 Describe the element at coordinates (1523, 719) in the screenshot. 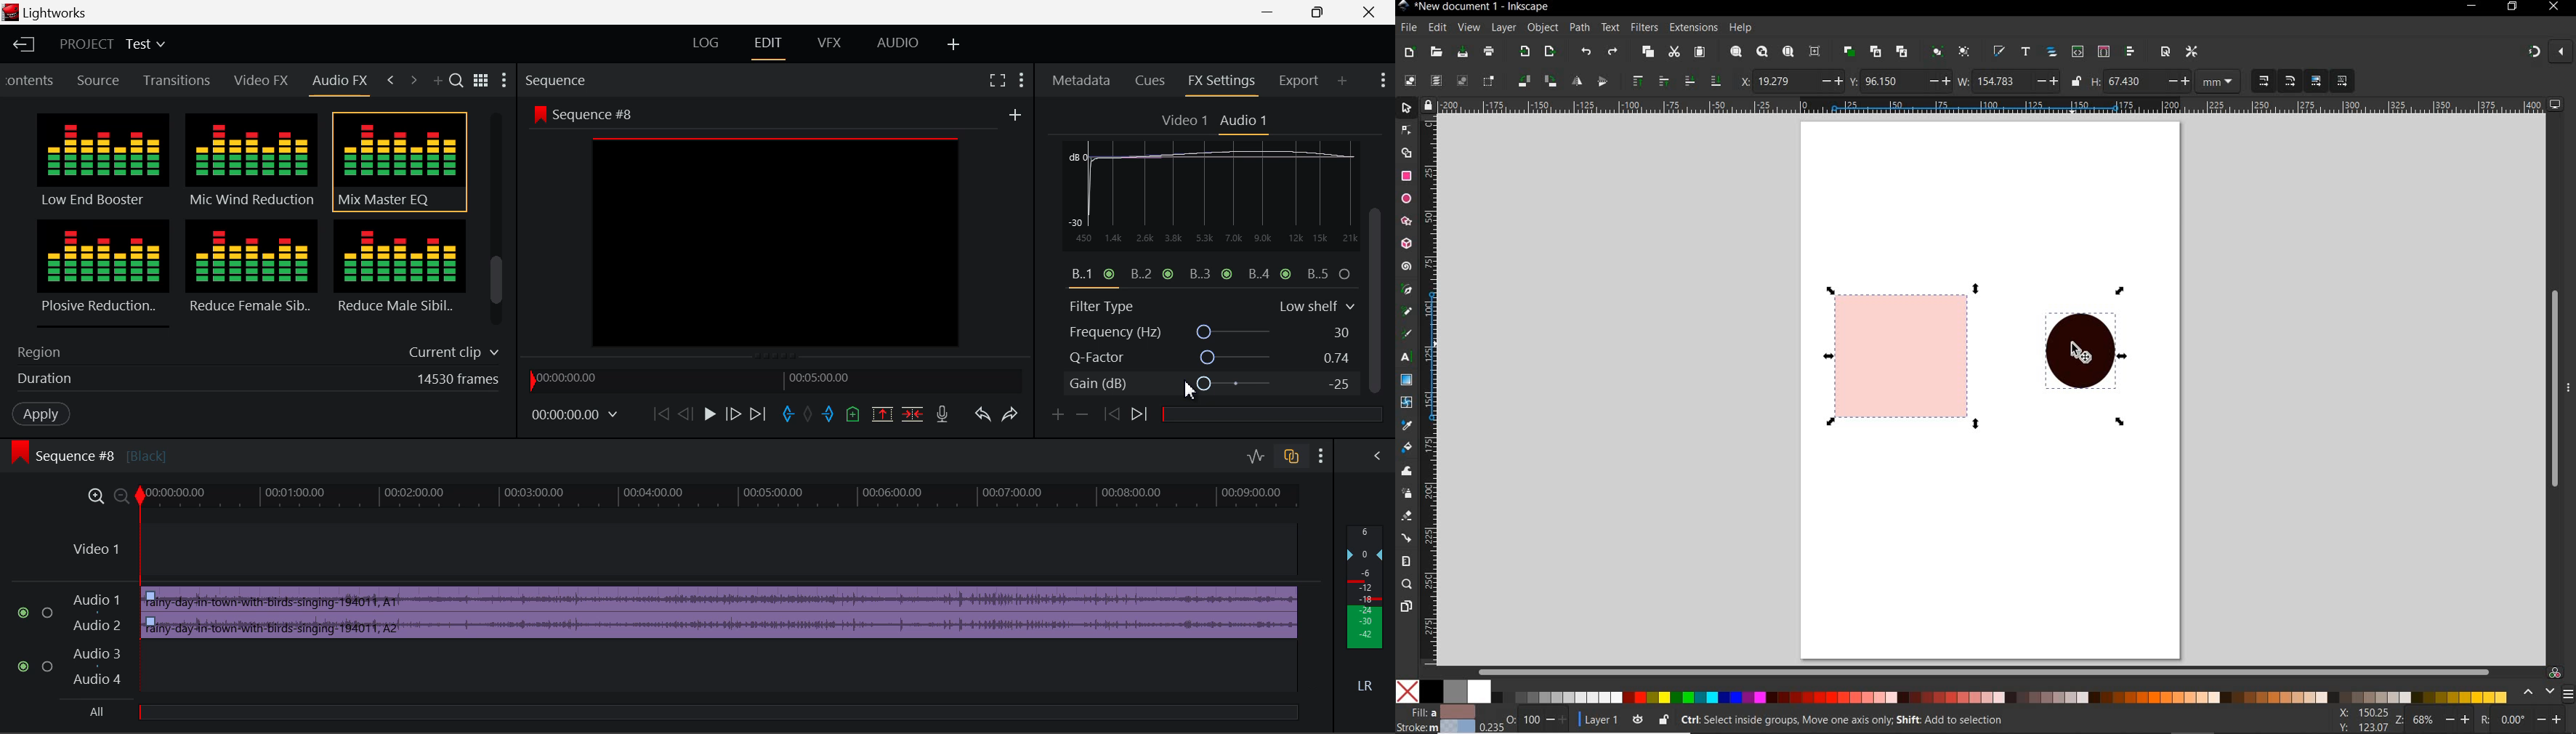

I see `OPACITY` at that location.